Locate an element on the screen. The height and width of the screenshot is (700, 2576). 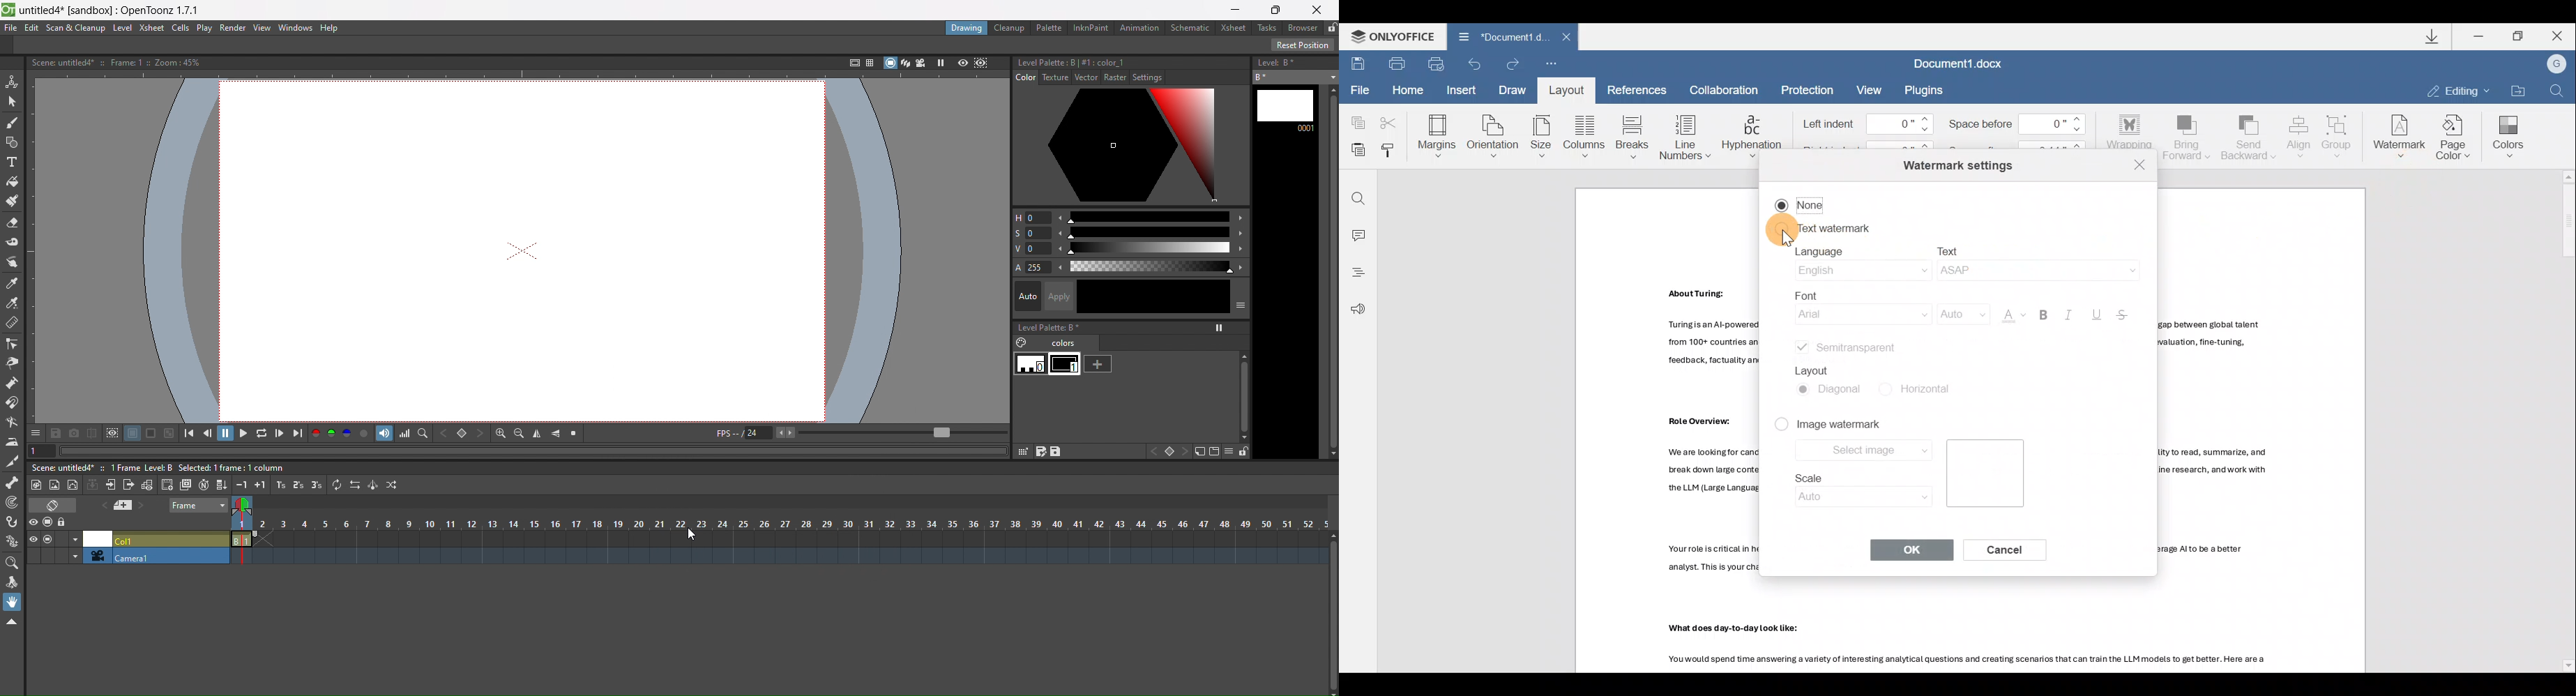
Heading is located at coordinates (1357, 273).